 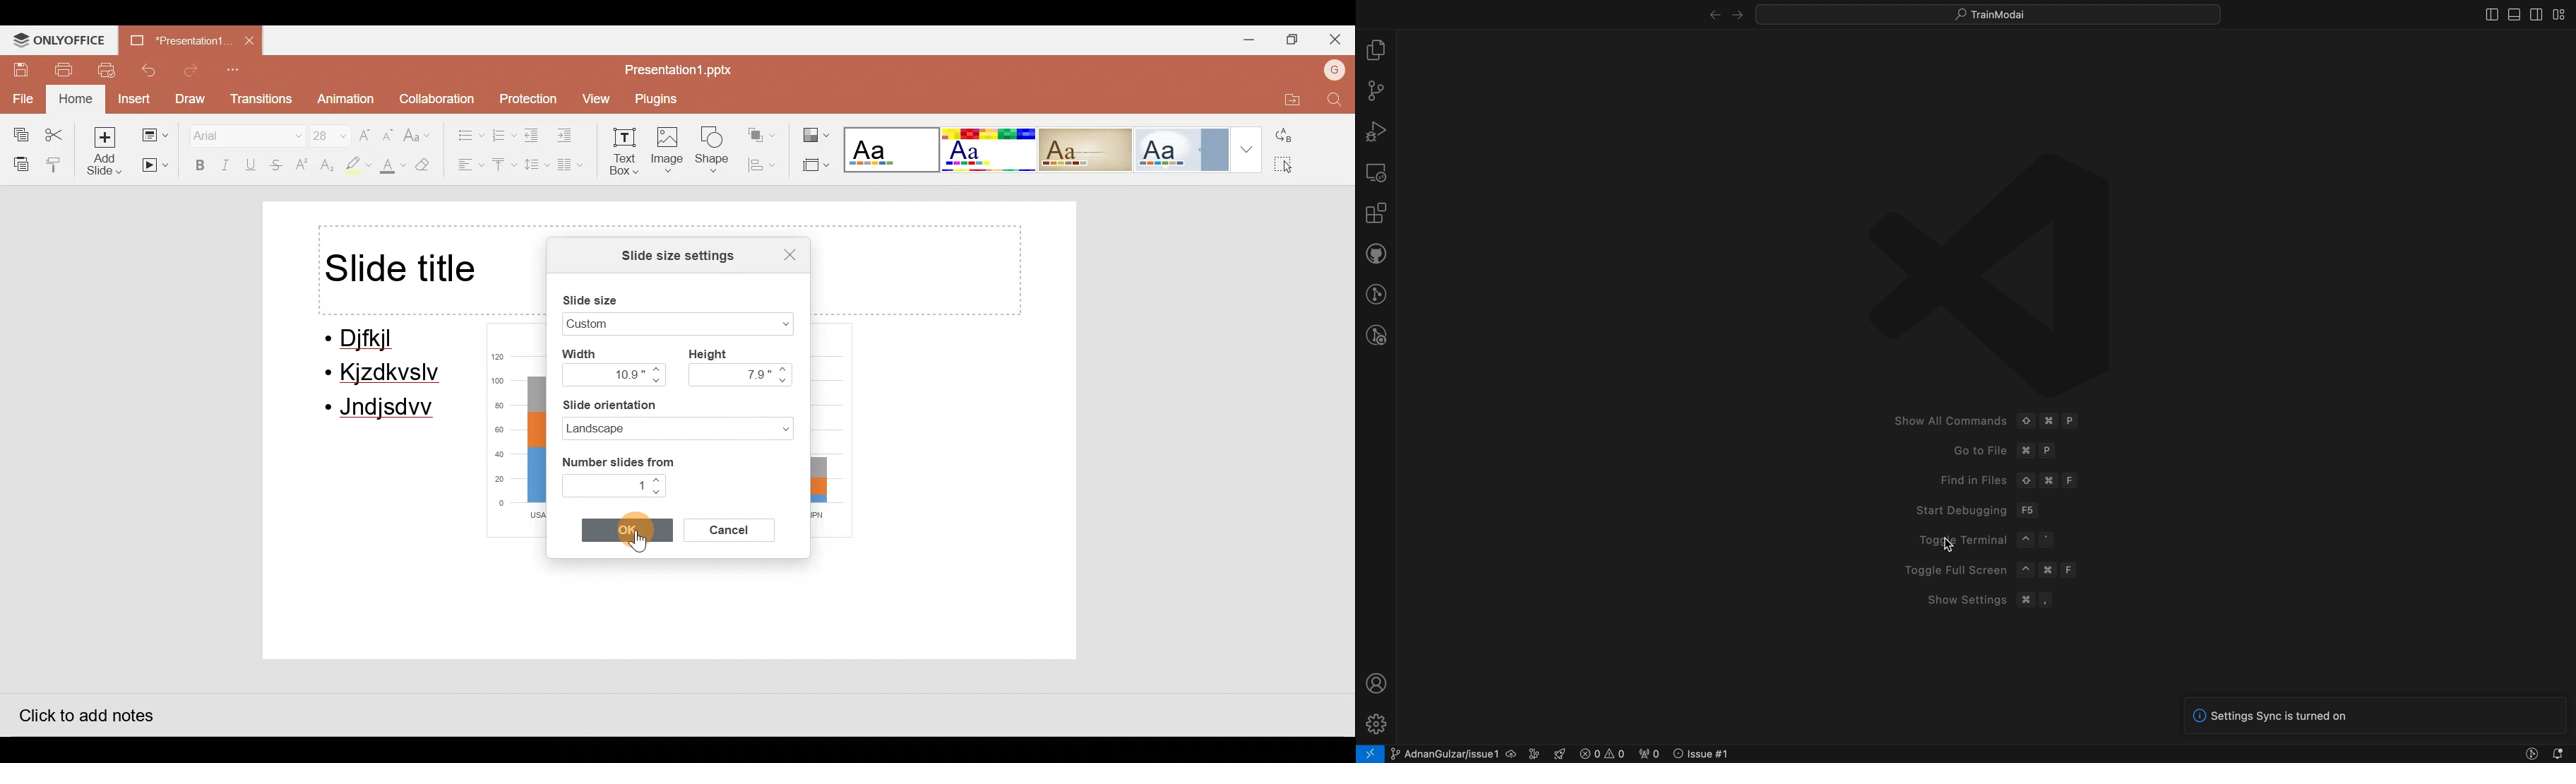 What do you see at coordinates (658, 480) in the screenshot?
I see `Navigate up` at bounding box center [658, 480].